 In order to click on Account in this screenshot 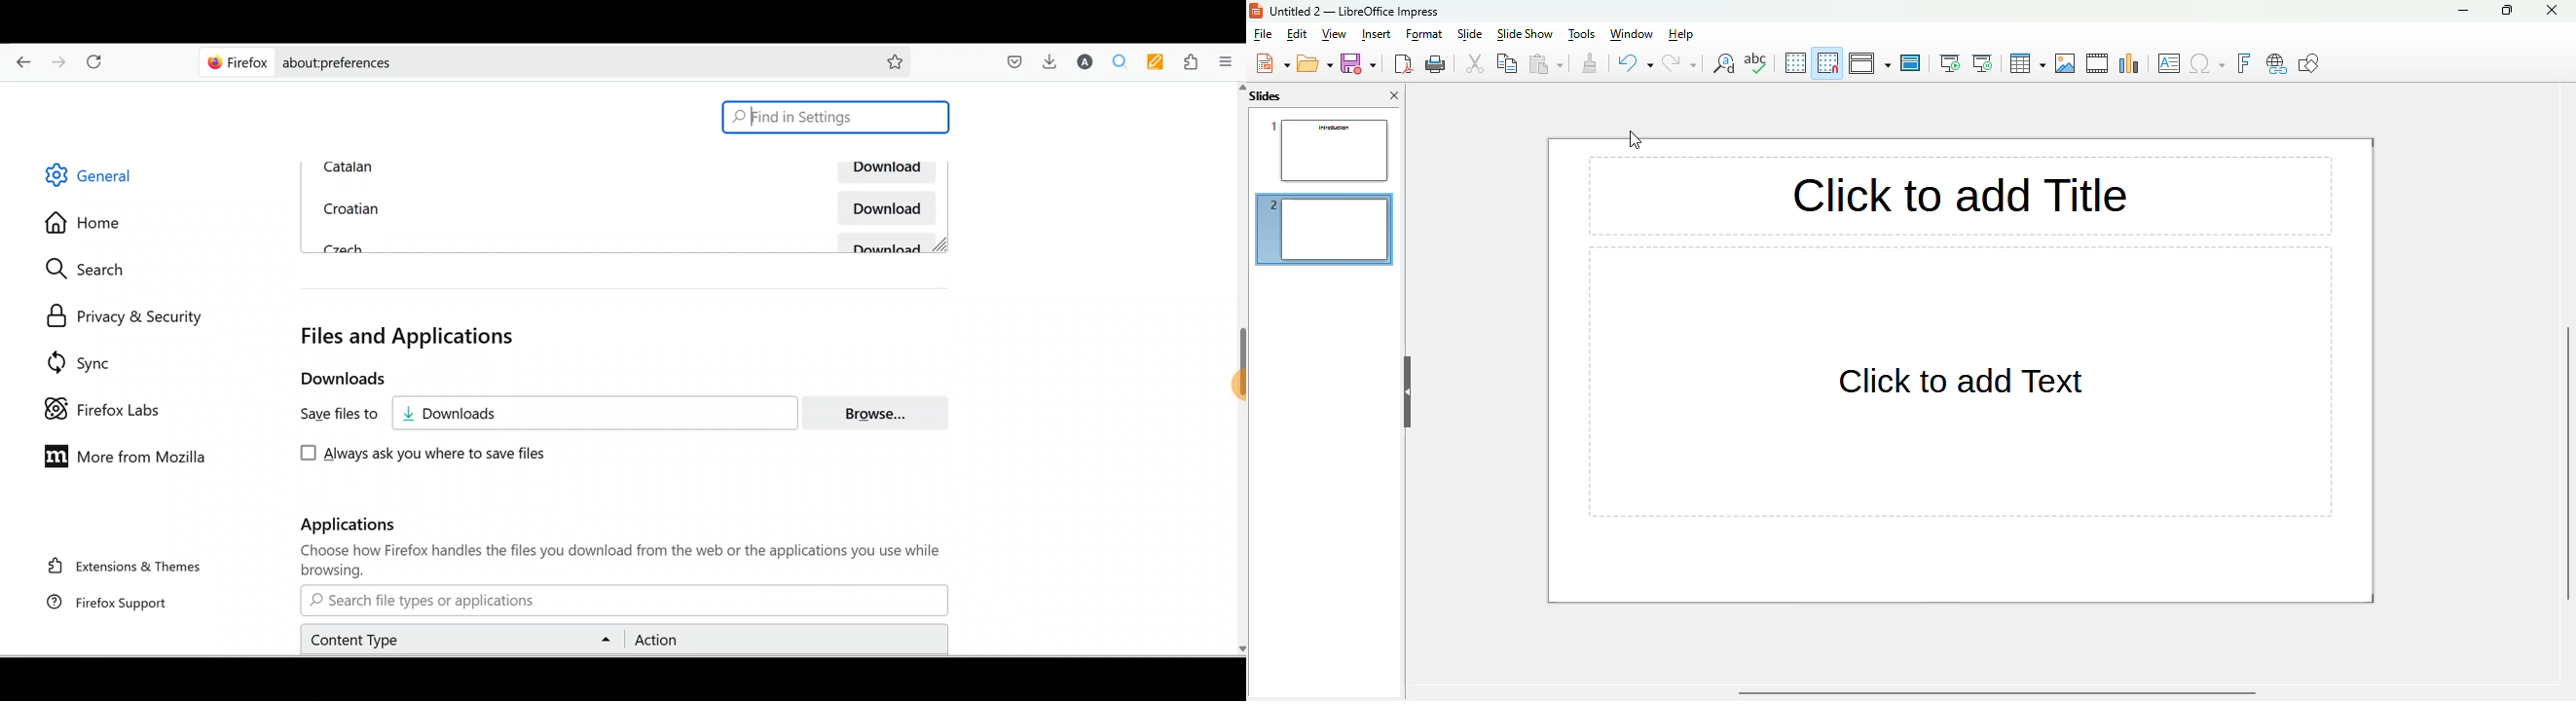, I will do `click(1086, 63)`.